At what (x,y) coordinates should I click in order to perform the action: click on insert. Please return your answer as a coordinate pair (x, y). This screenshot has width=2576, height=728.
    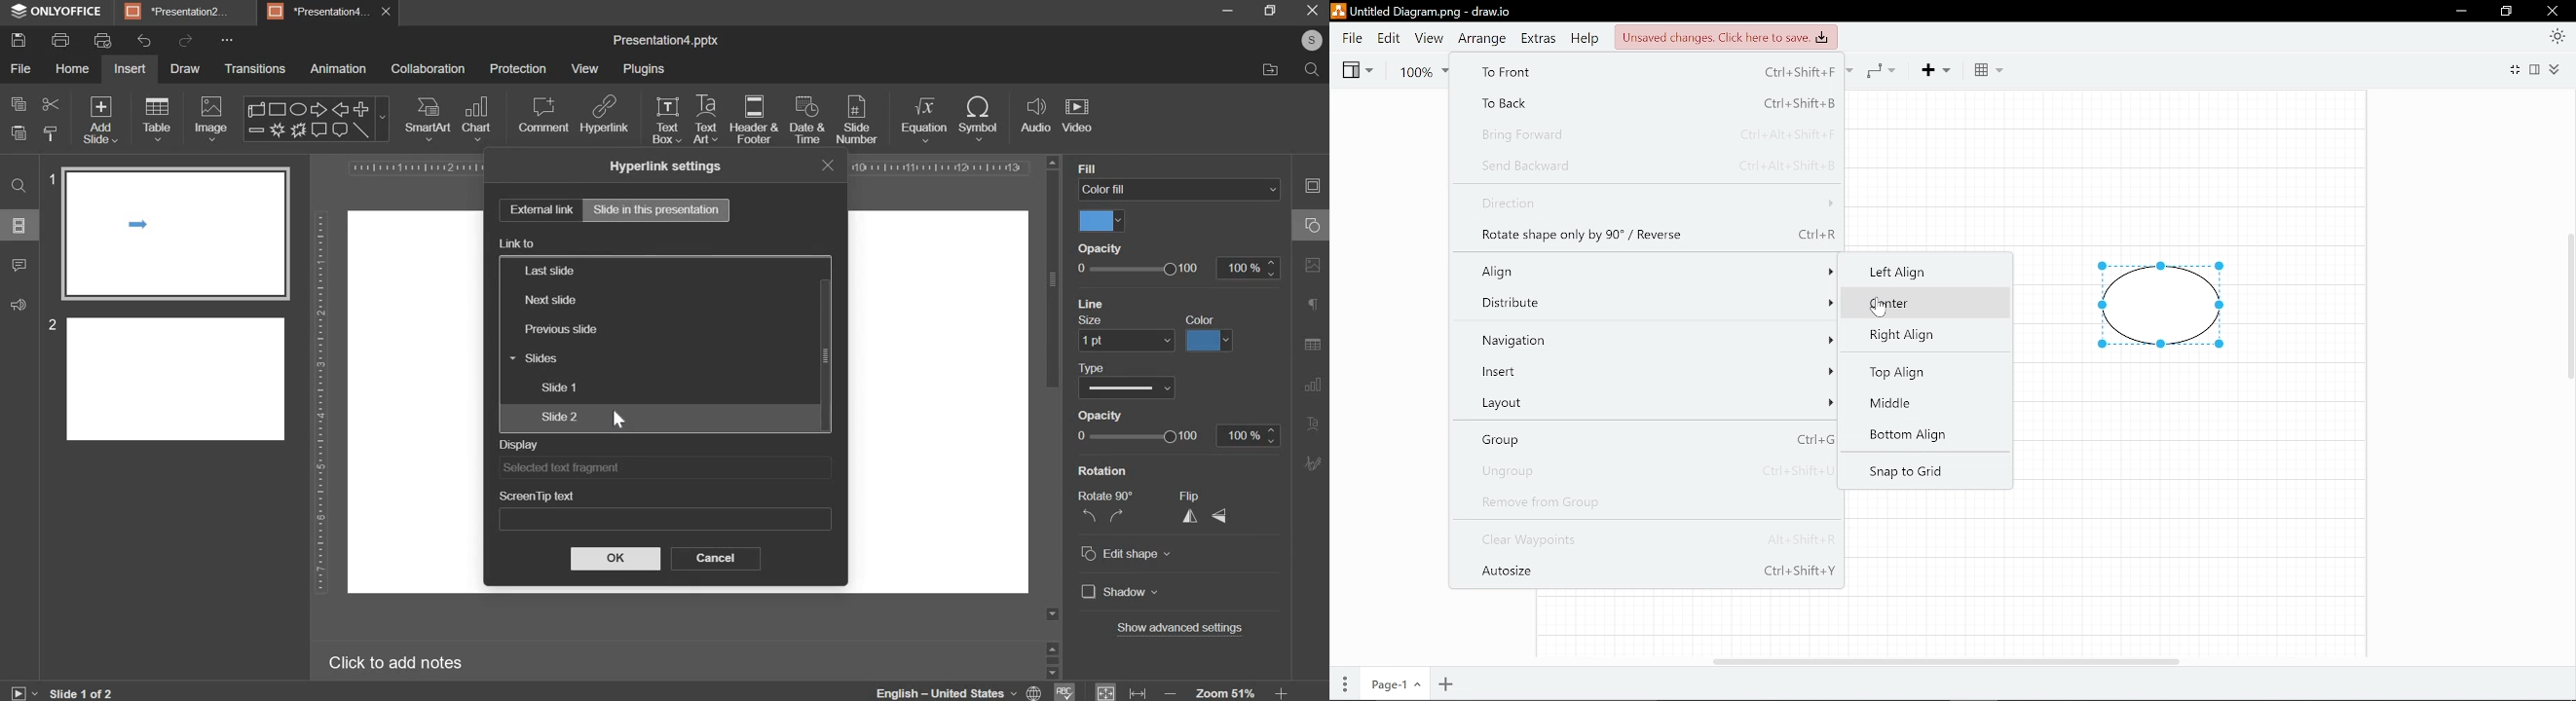
    Looking at the image, I should click on (130, 69).